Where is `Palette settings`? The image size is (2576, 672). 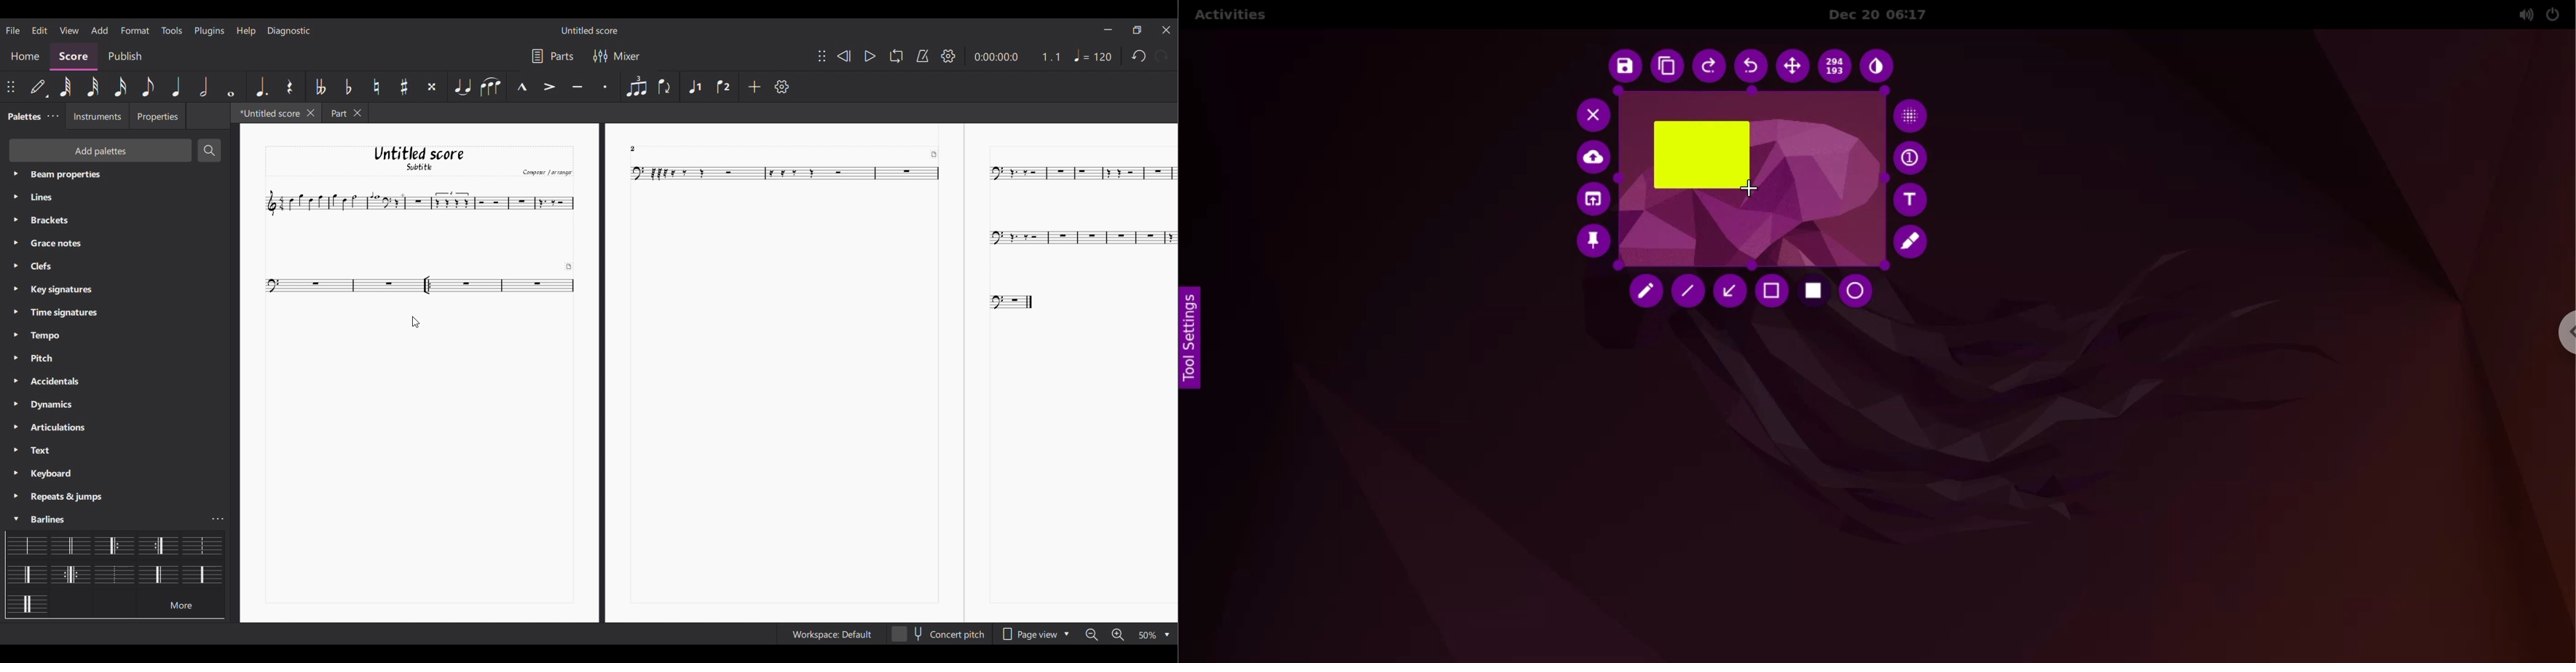
Palette settings is located at coordinates (68, 197).